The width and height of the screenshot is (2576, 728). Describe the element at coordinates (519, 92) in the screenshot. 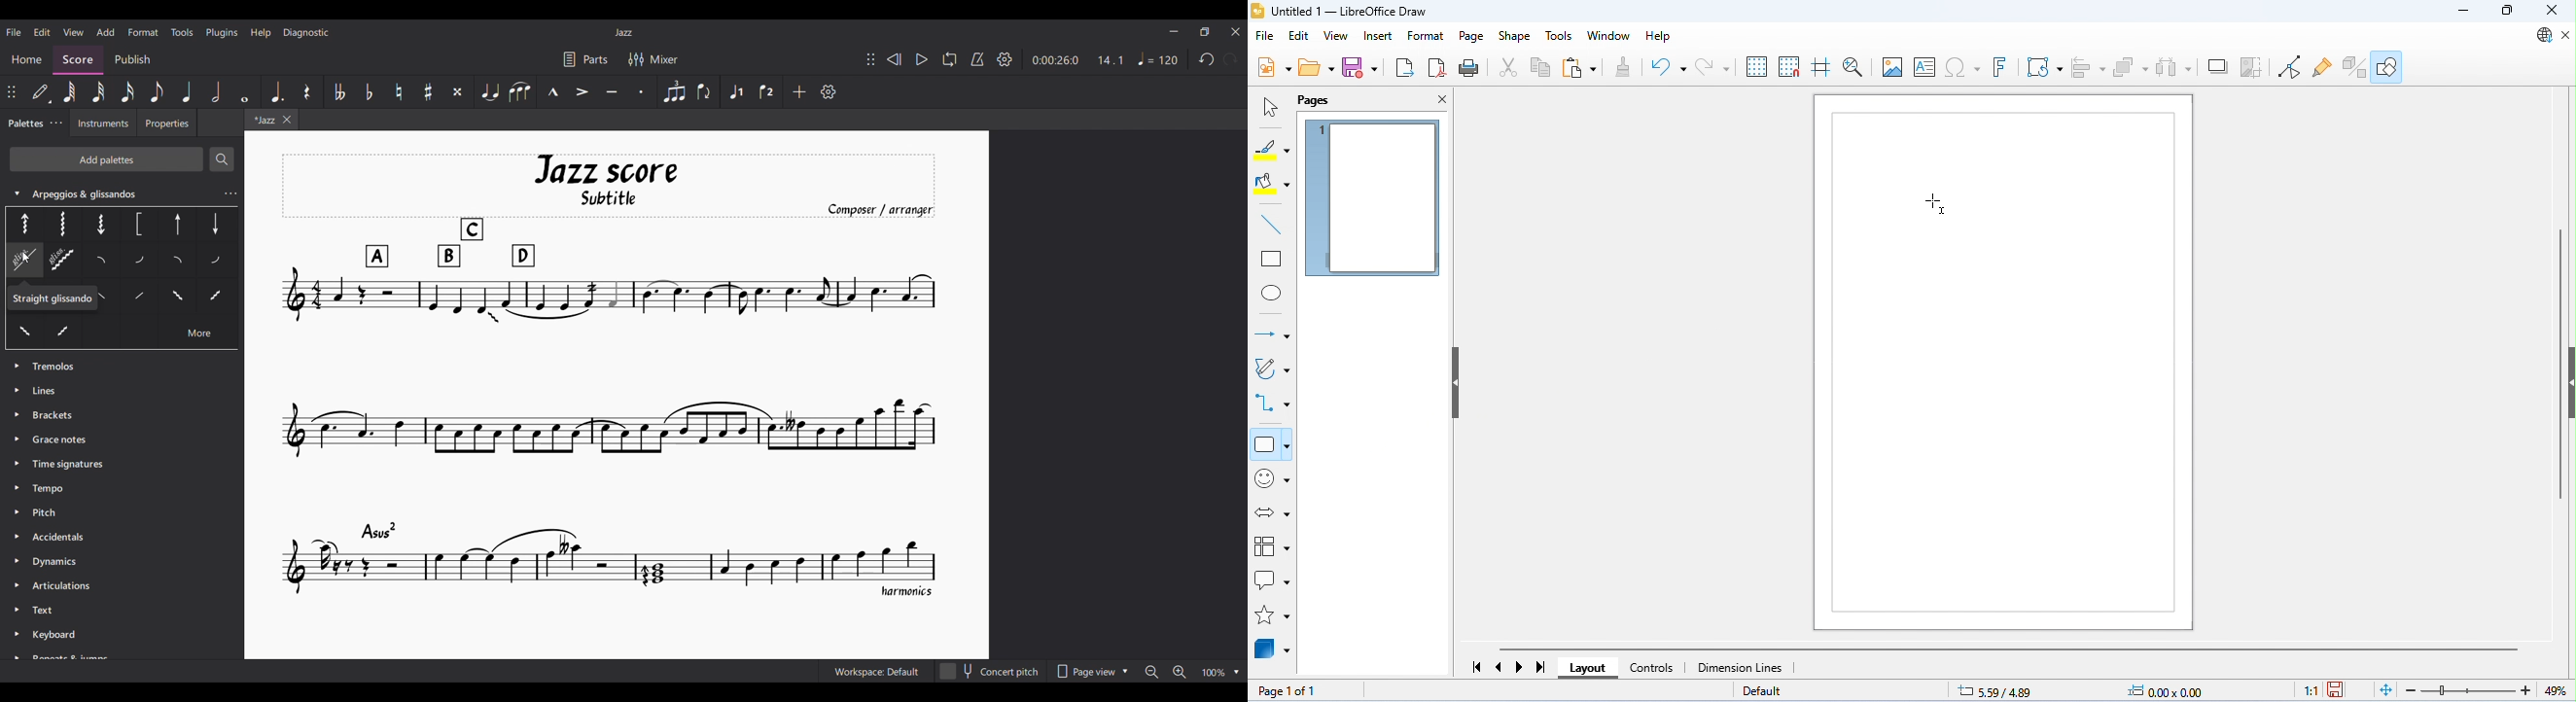

I see `Slur` at that location.